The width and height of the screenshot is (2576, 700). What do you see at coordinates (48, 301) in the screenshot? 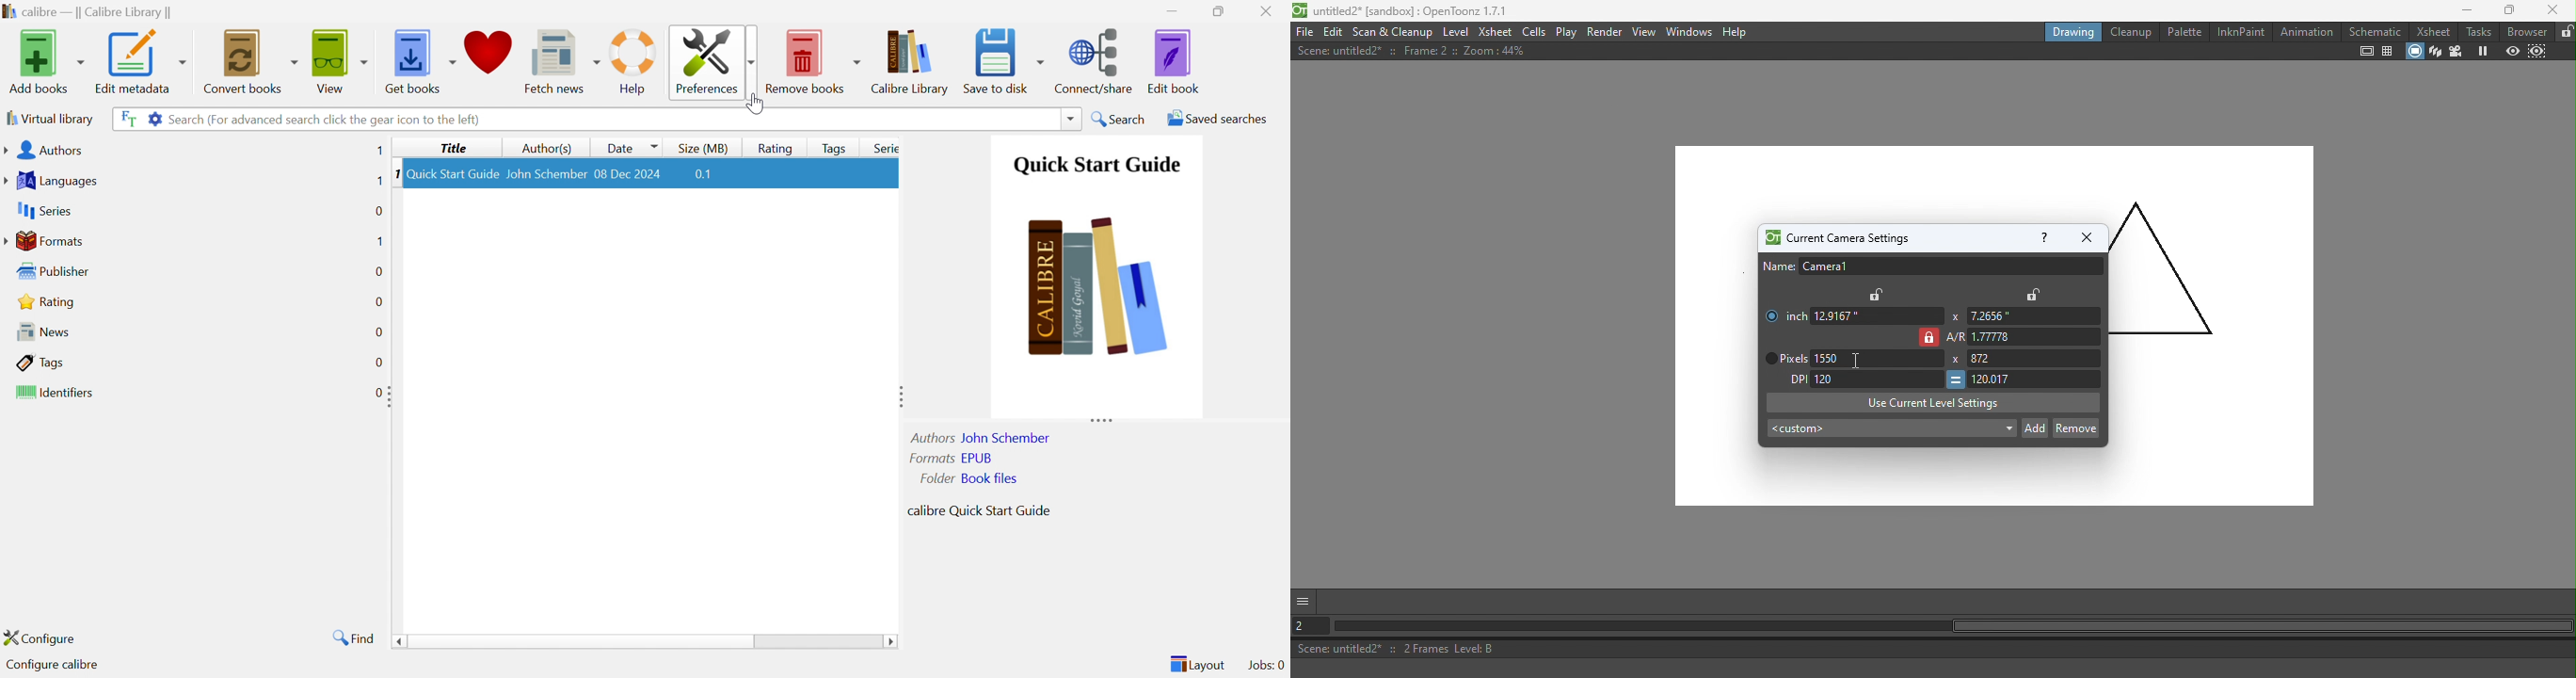
I see `Rating` at bounding box center [48, 301].